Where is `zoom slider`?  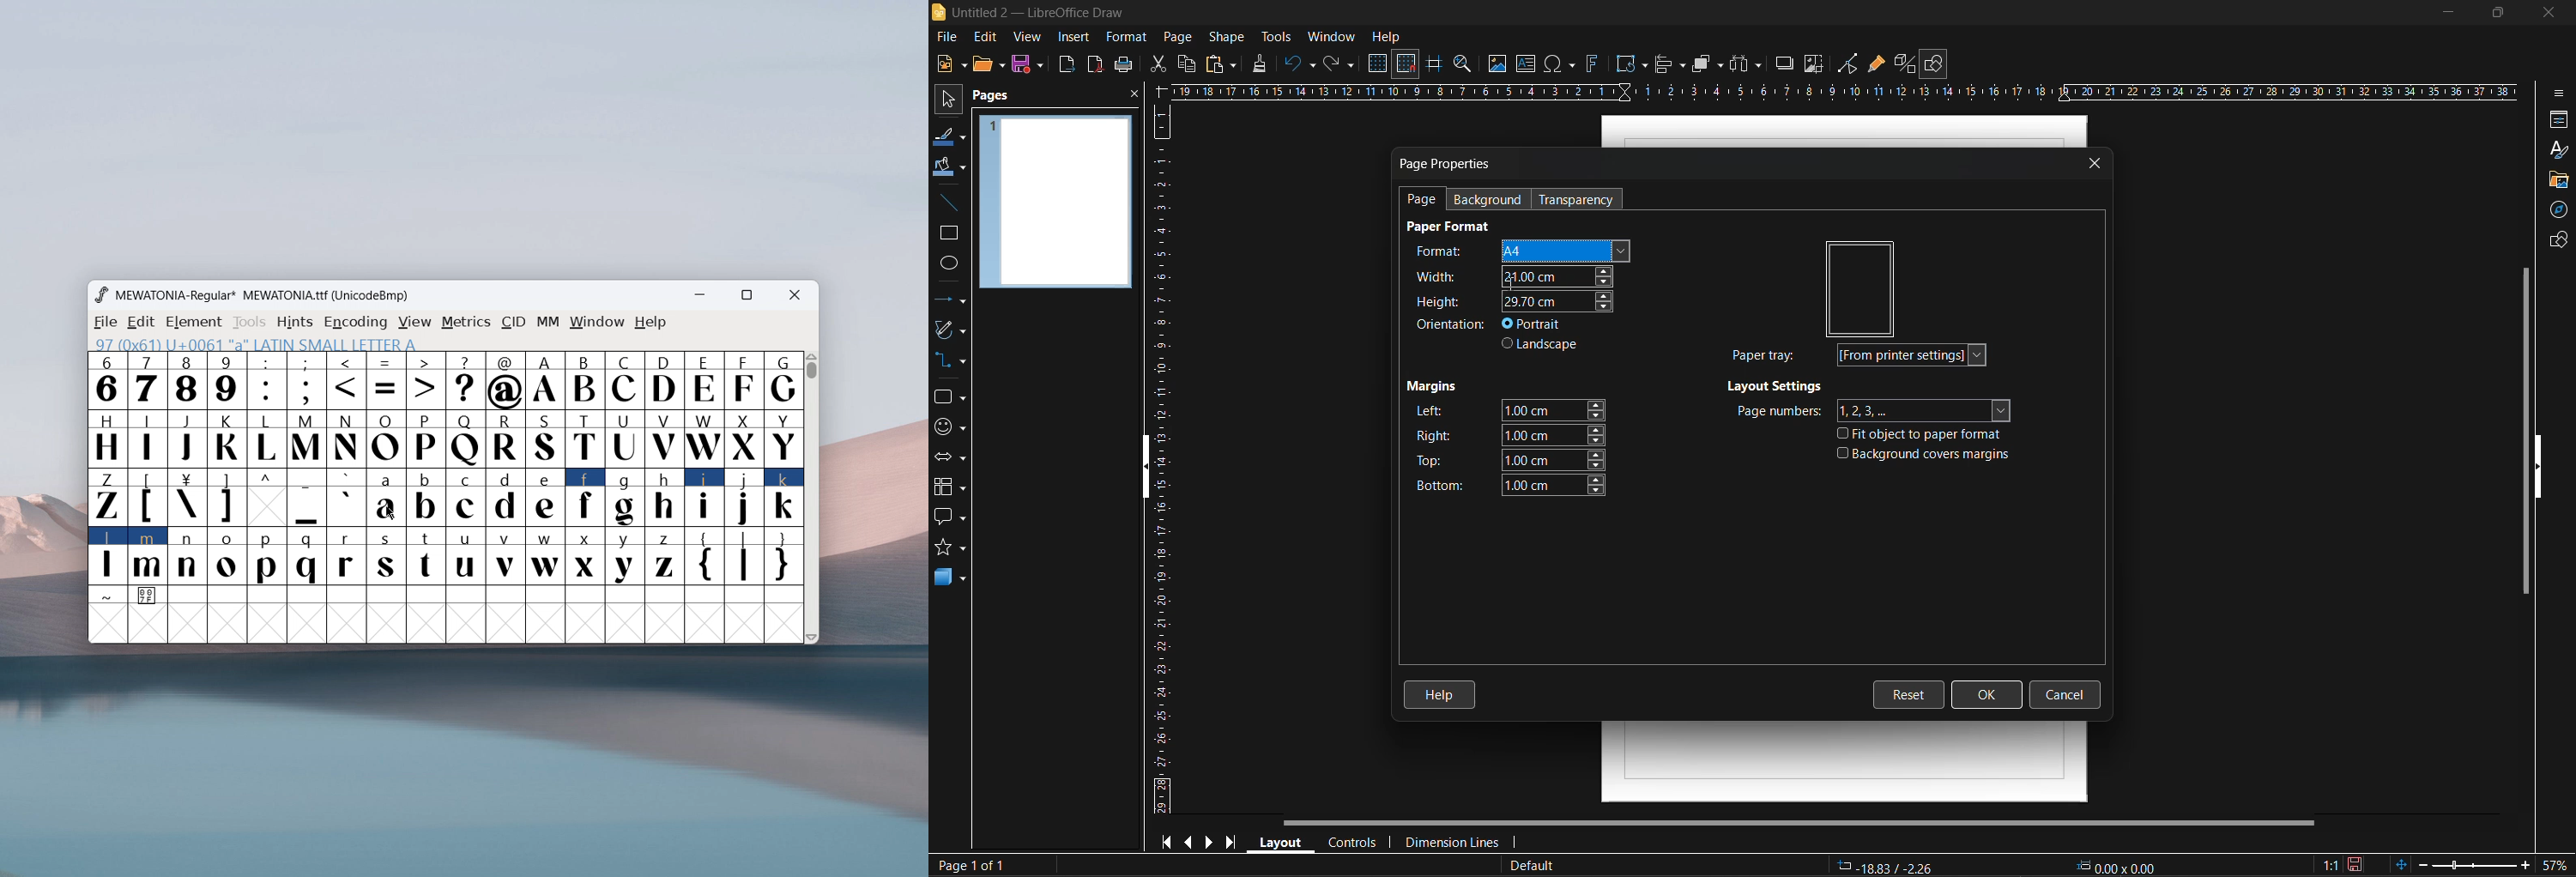 zoom slider is located at coordinates (2466, 867).